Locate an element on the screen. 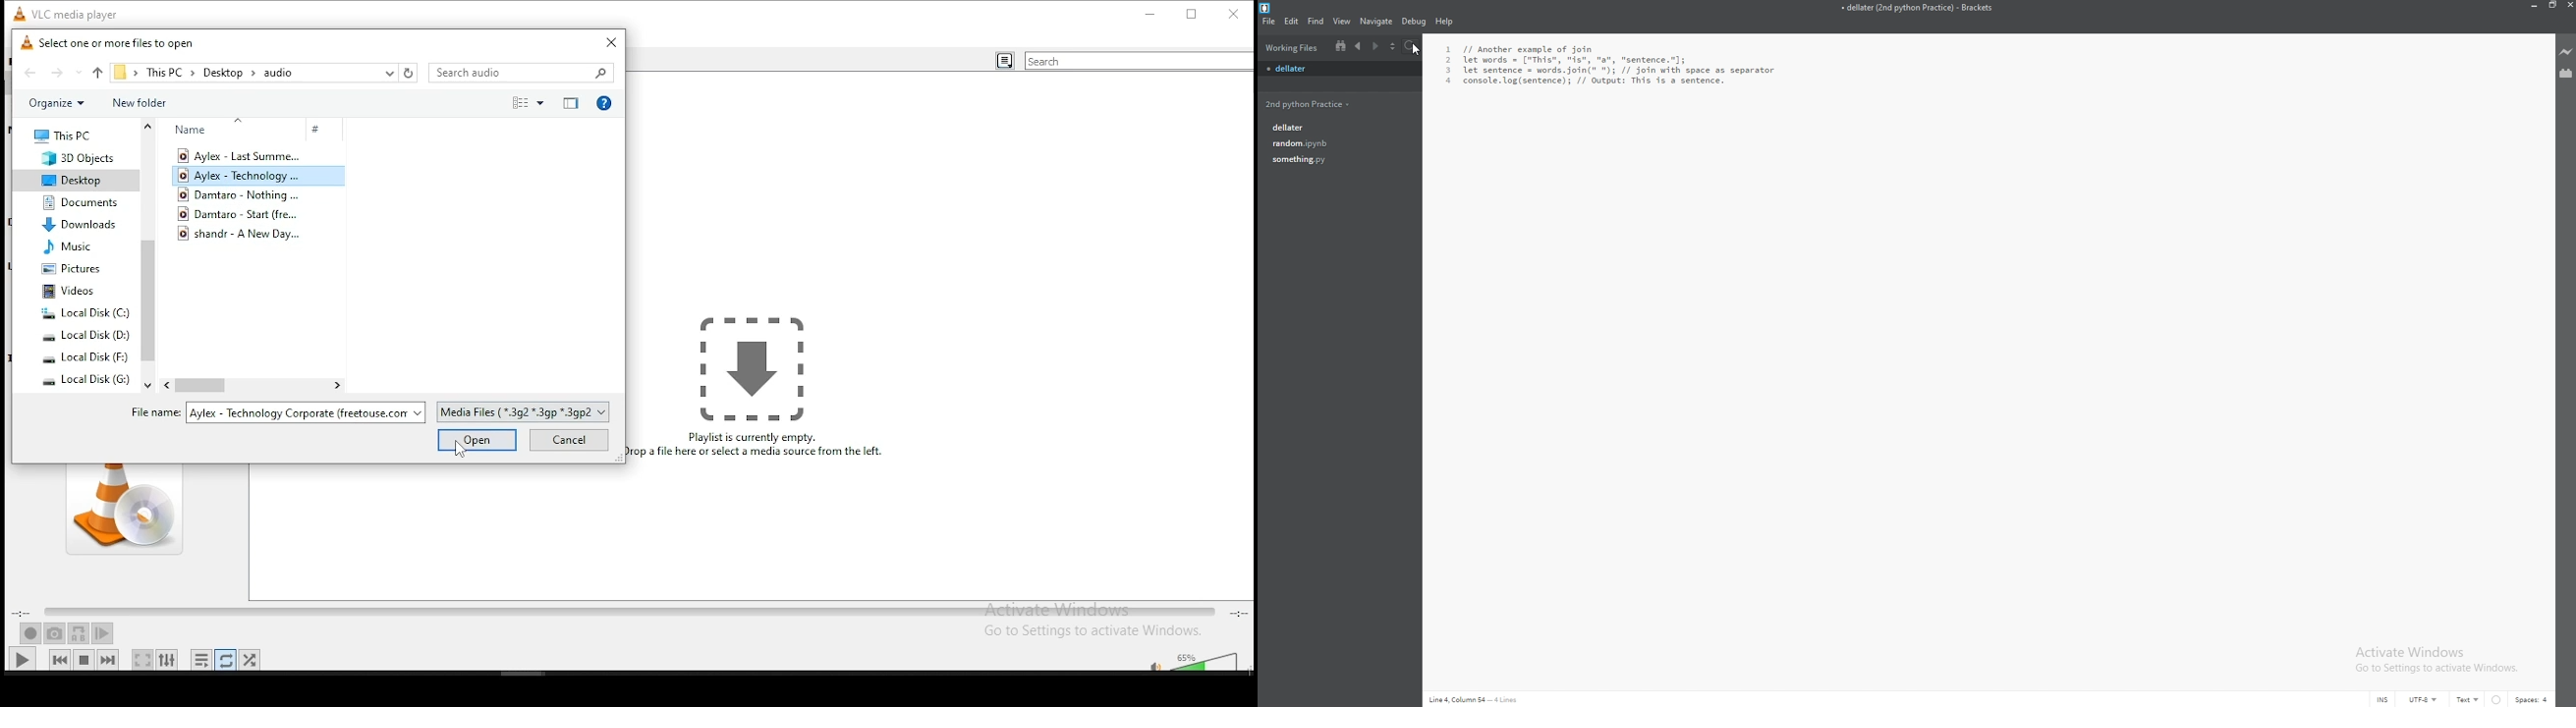 The image size is (2576, 728). search bar is located at coordinates (525, 73).